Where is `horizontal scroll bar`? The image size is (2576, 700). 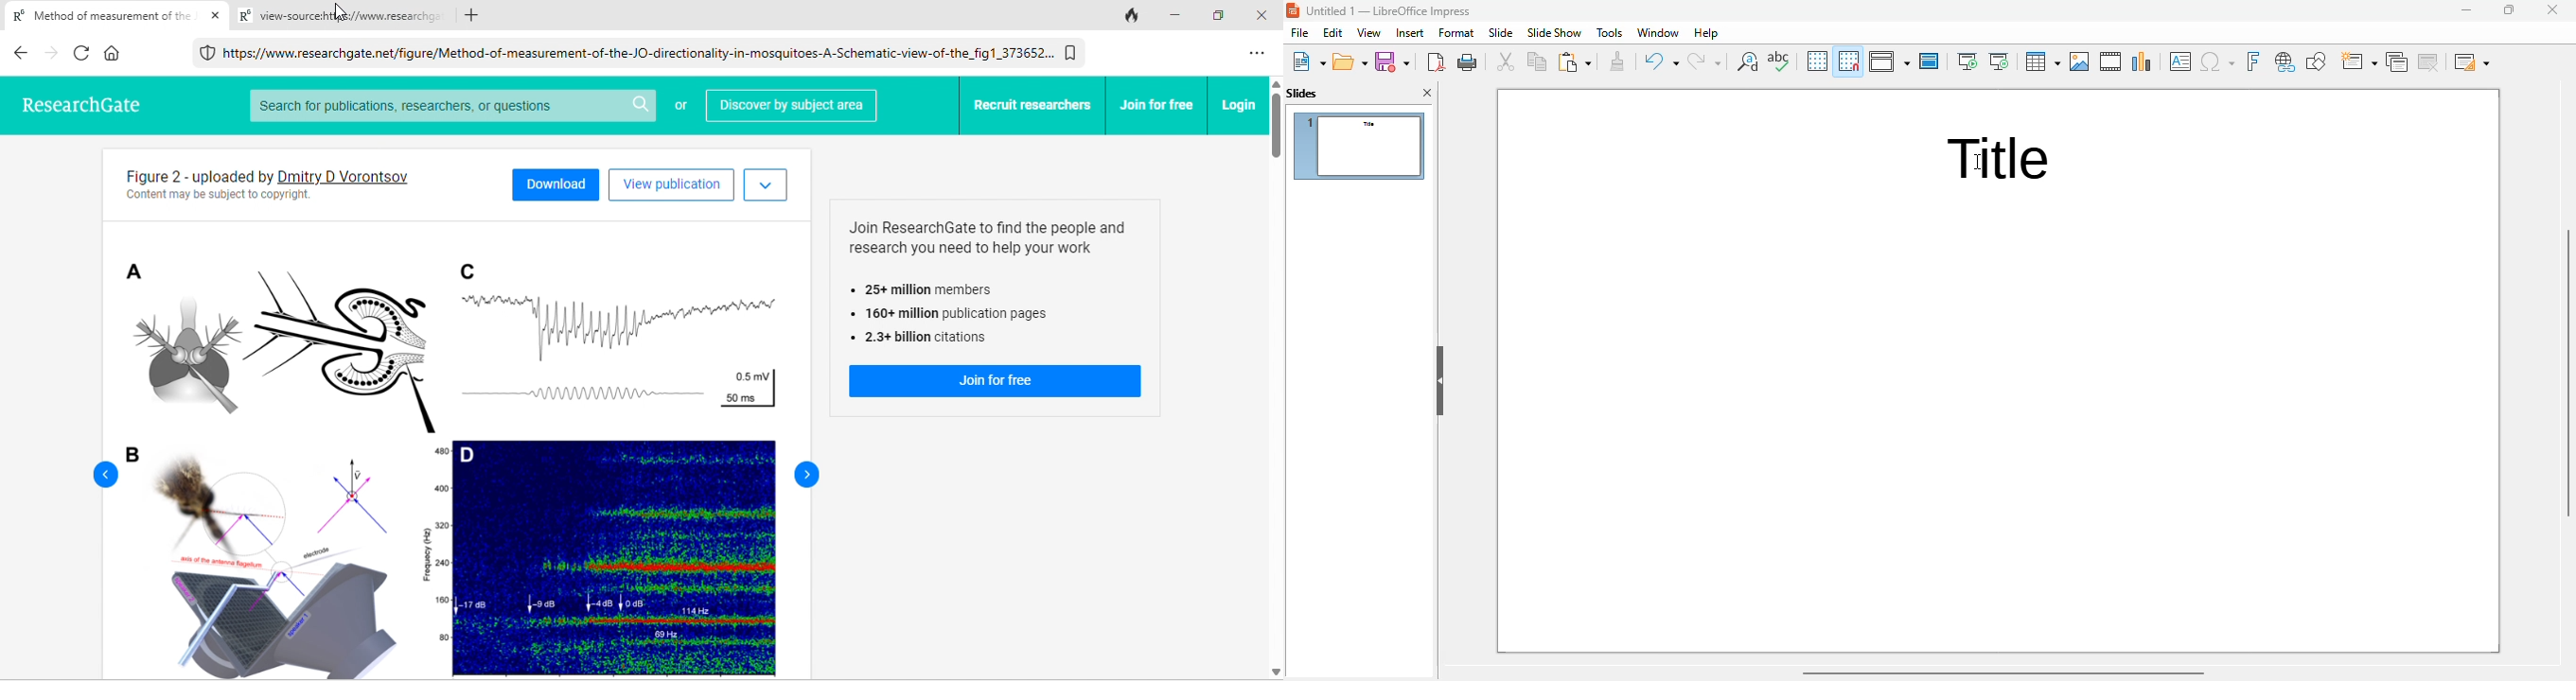
horizontal scroll bar is located at coordinates (2004, 672).